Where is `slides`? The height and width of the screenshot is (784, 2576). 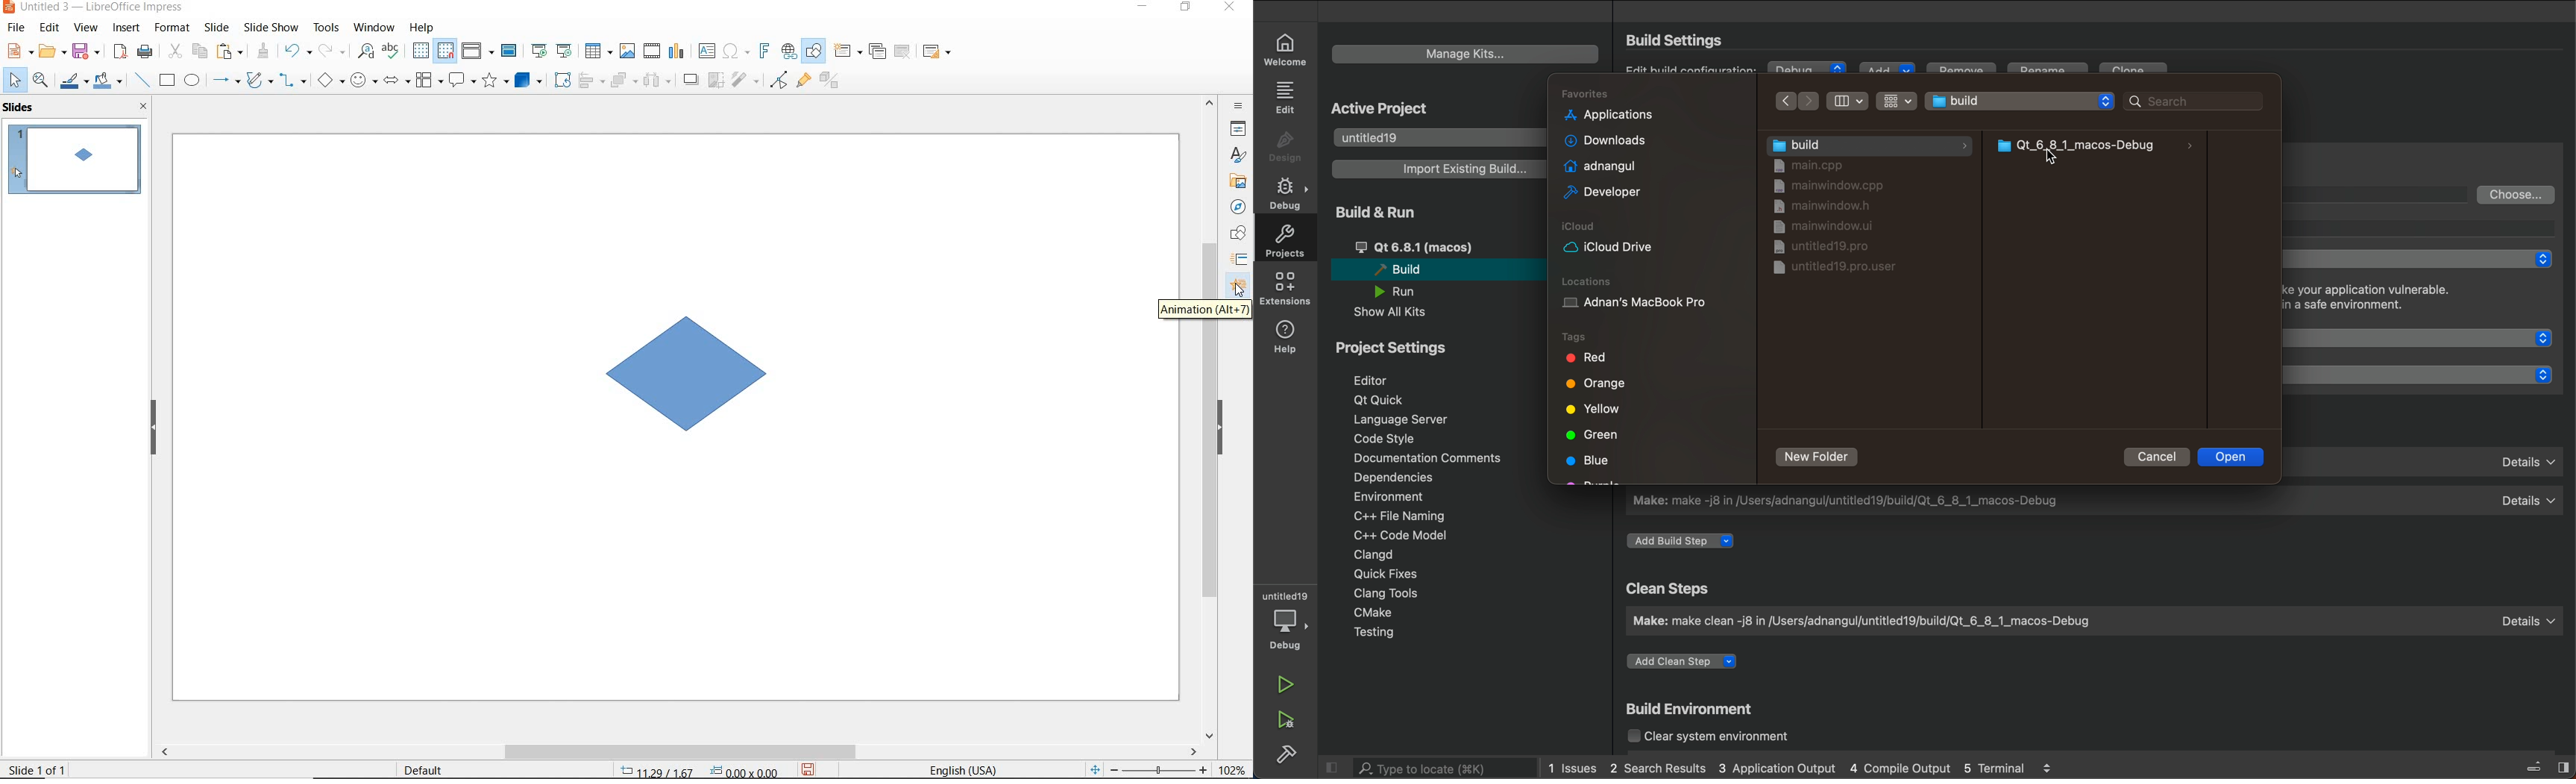
slides is located at coordinates (20, 107).